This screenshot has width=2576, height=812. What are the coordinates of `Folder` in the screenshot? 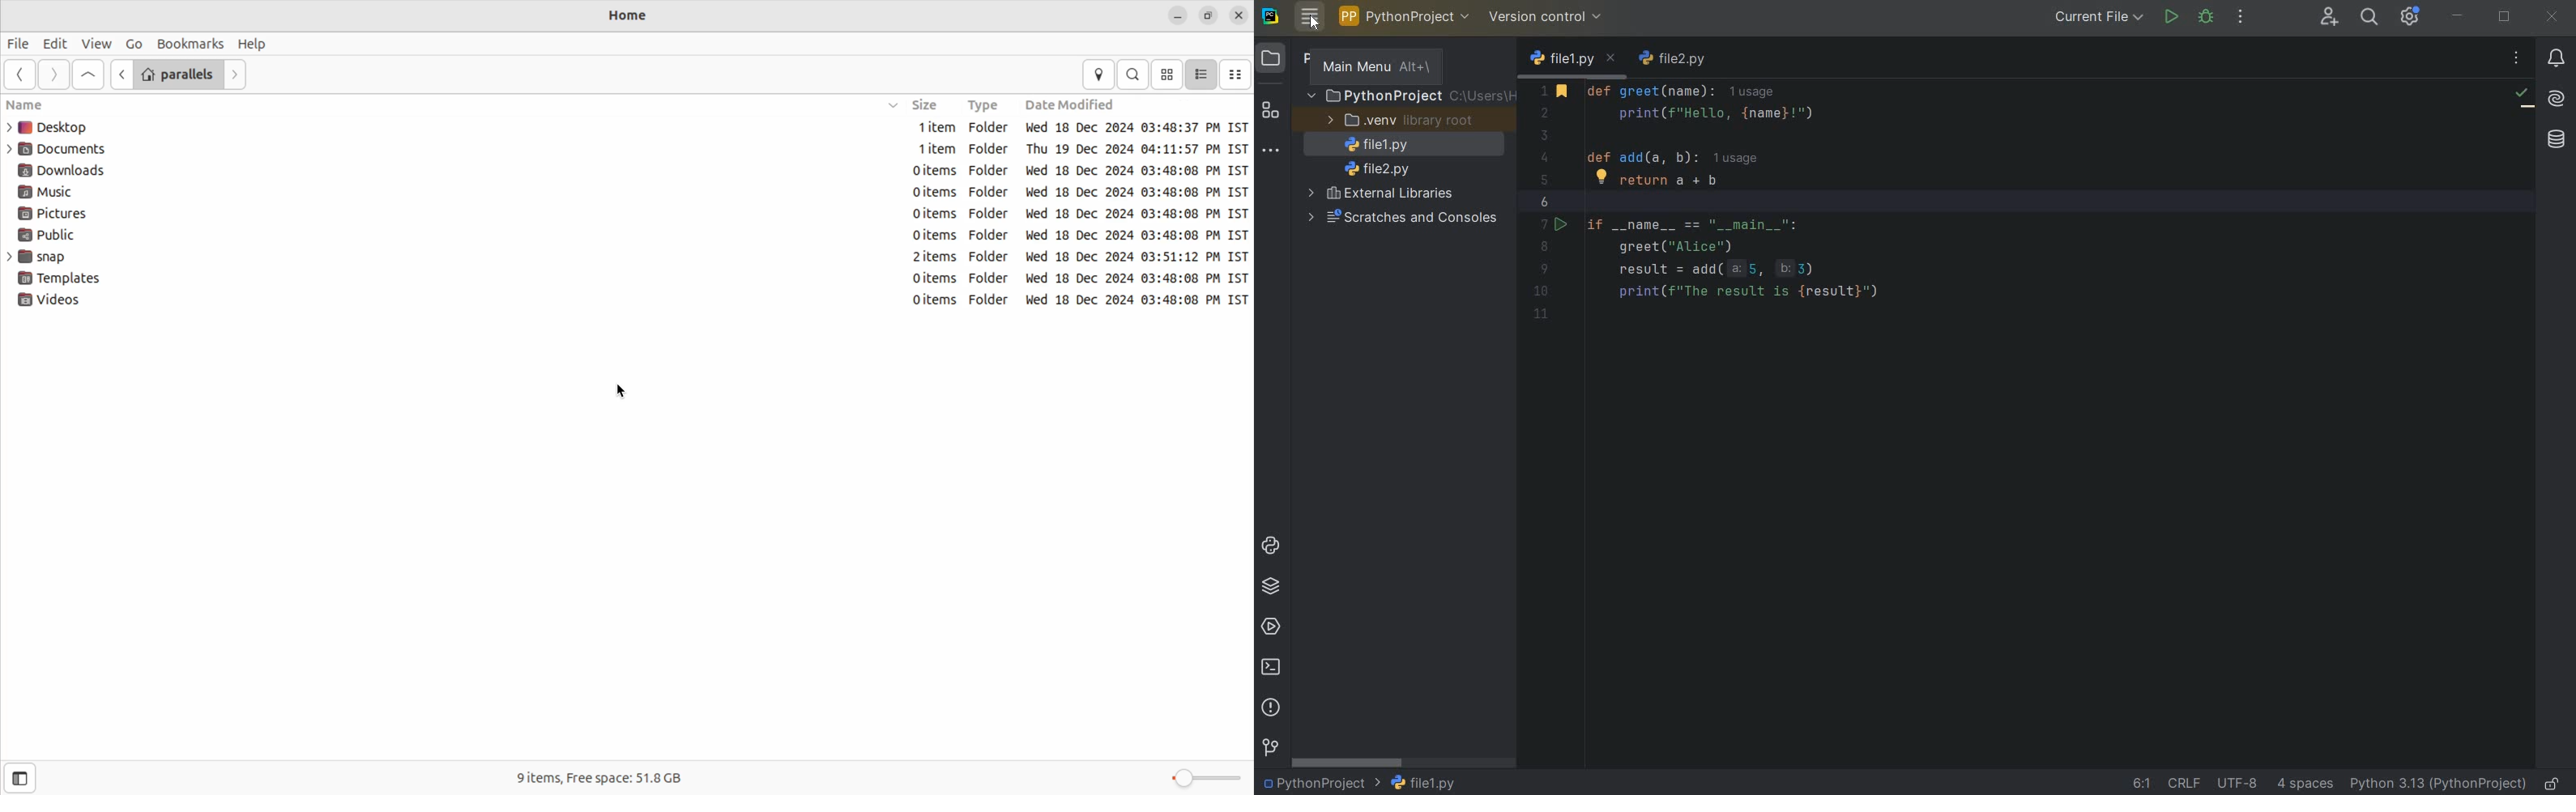 It's located at (990, 215).